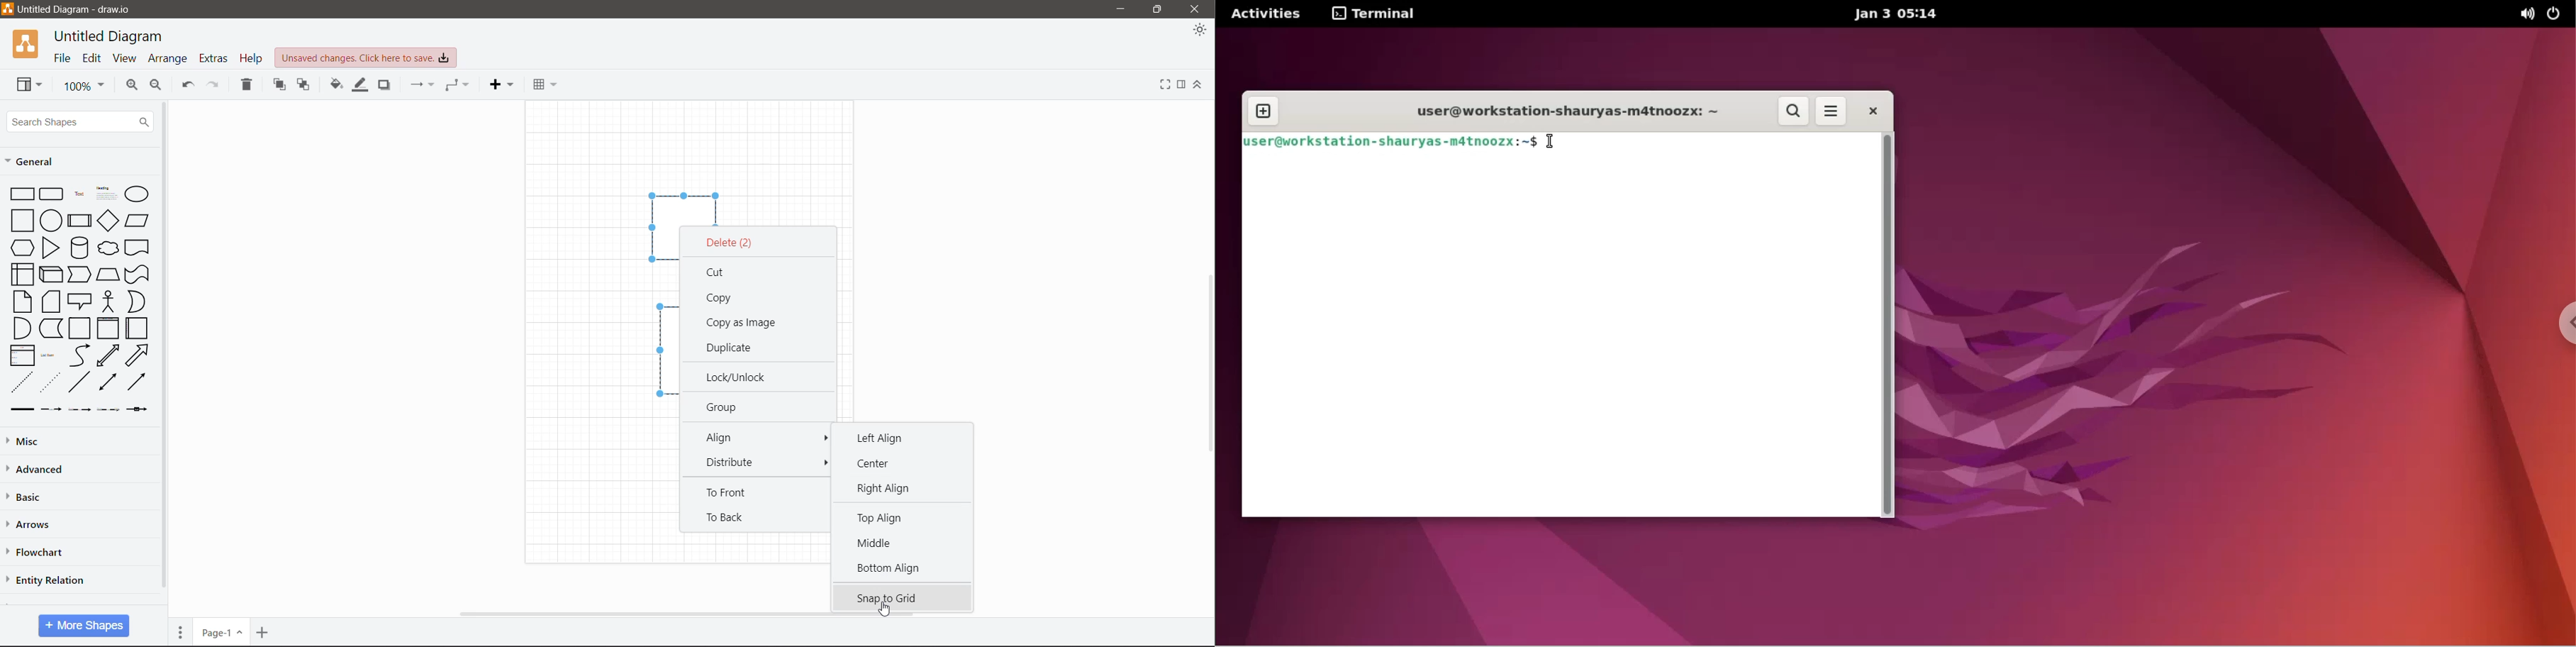 This screenshot has height=672, width=2576. Describe the element at coordinates (222, 632) in the screenshot. I see `Page Number` at that location.